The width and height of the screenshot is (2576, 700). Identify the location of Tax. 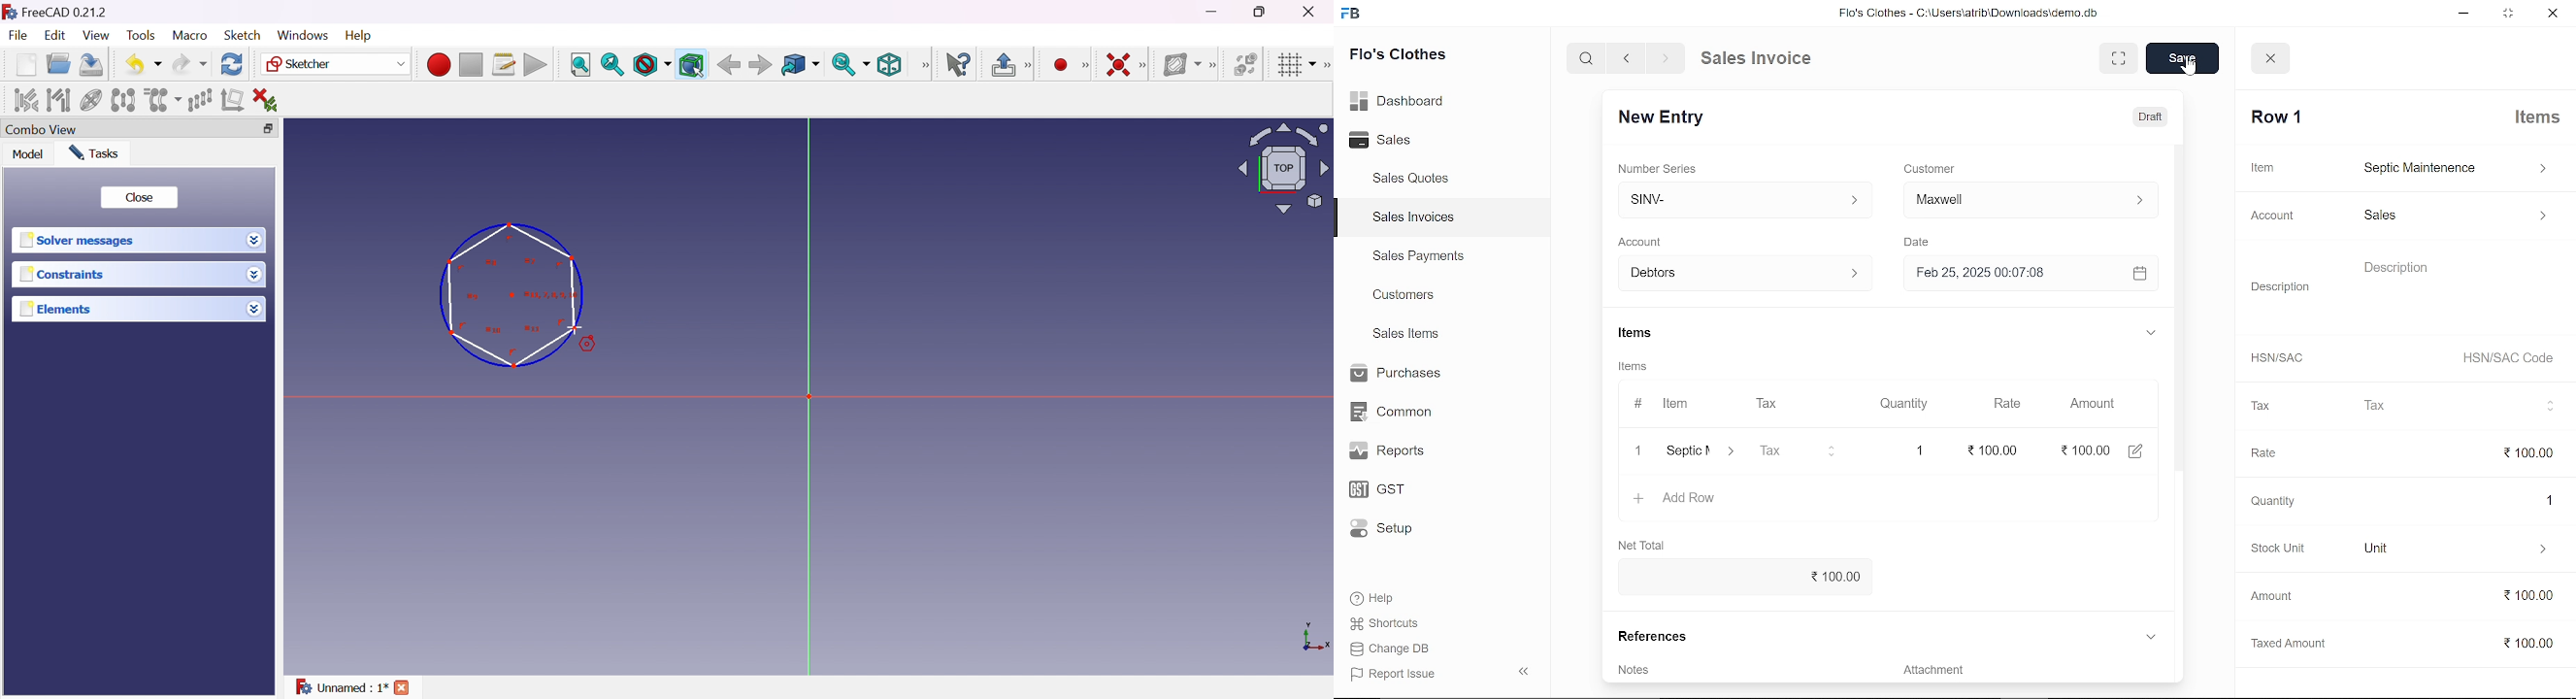
(2460, 406).